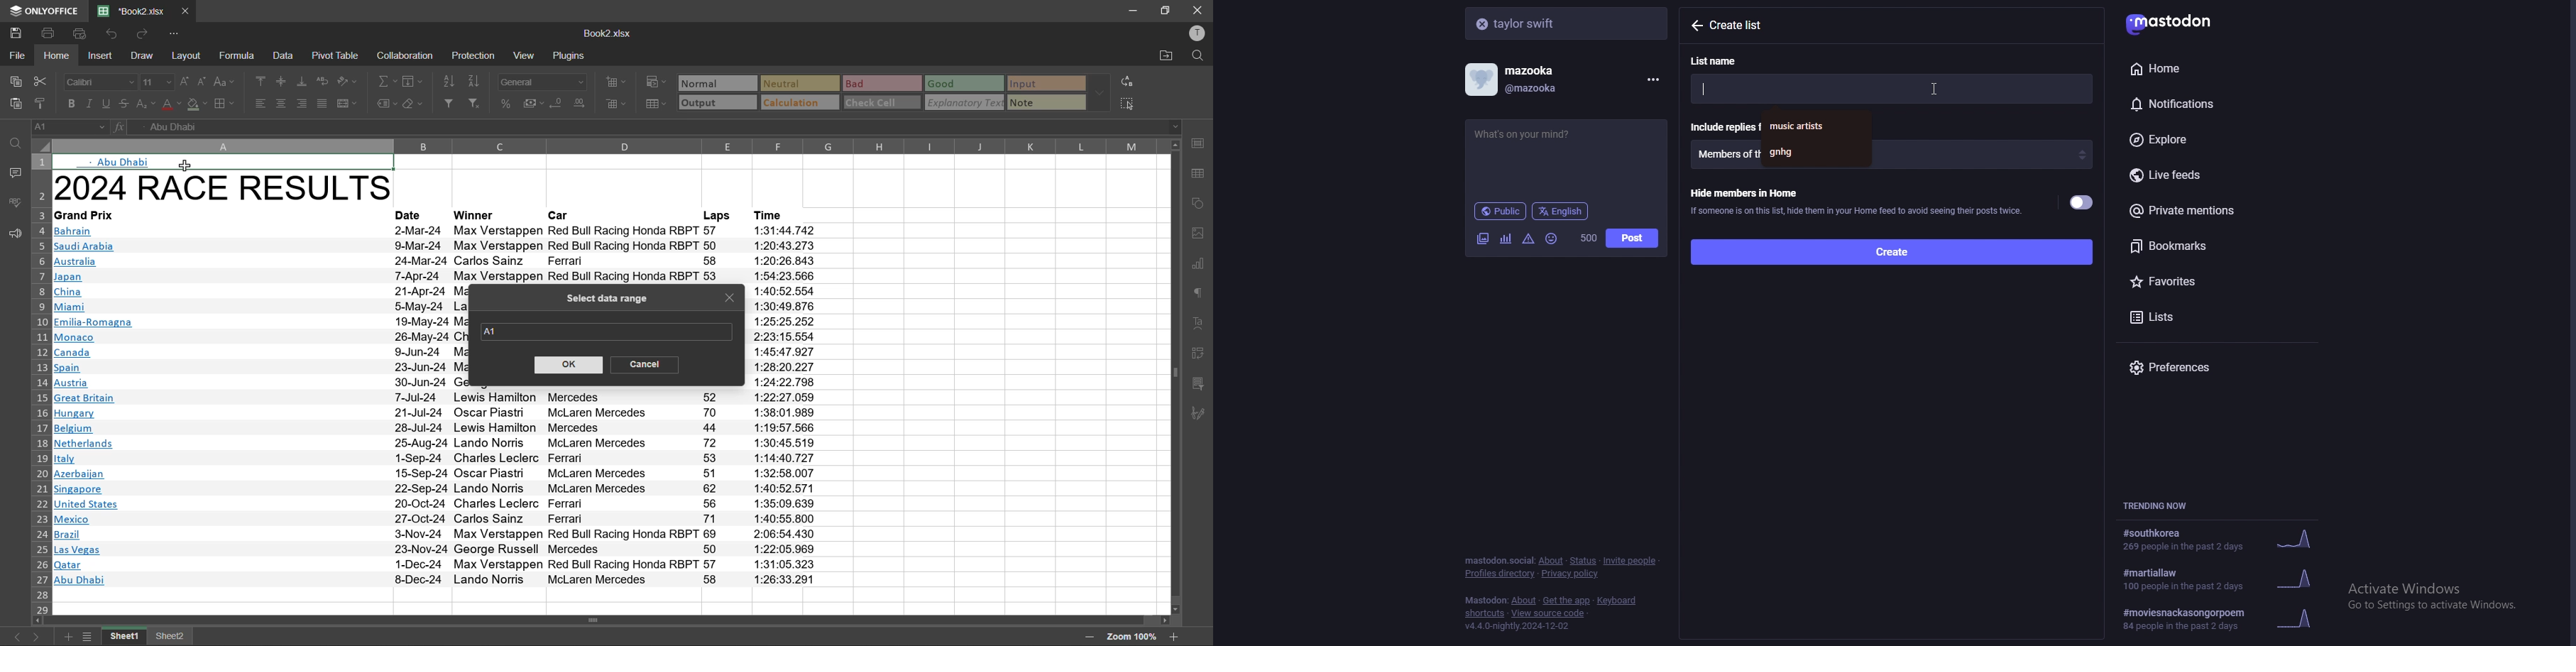 The width and height of the screenshot is (2576, 672). I want to click on clear filter, so click(474, 102).